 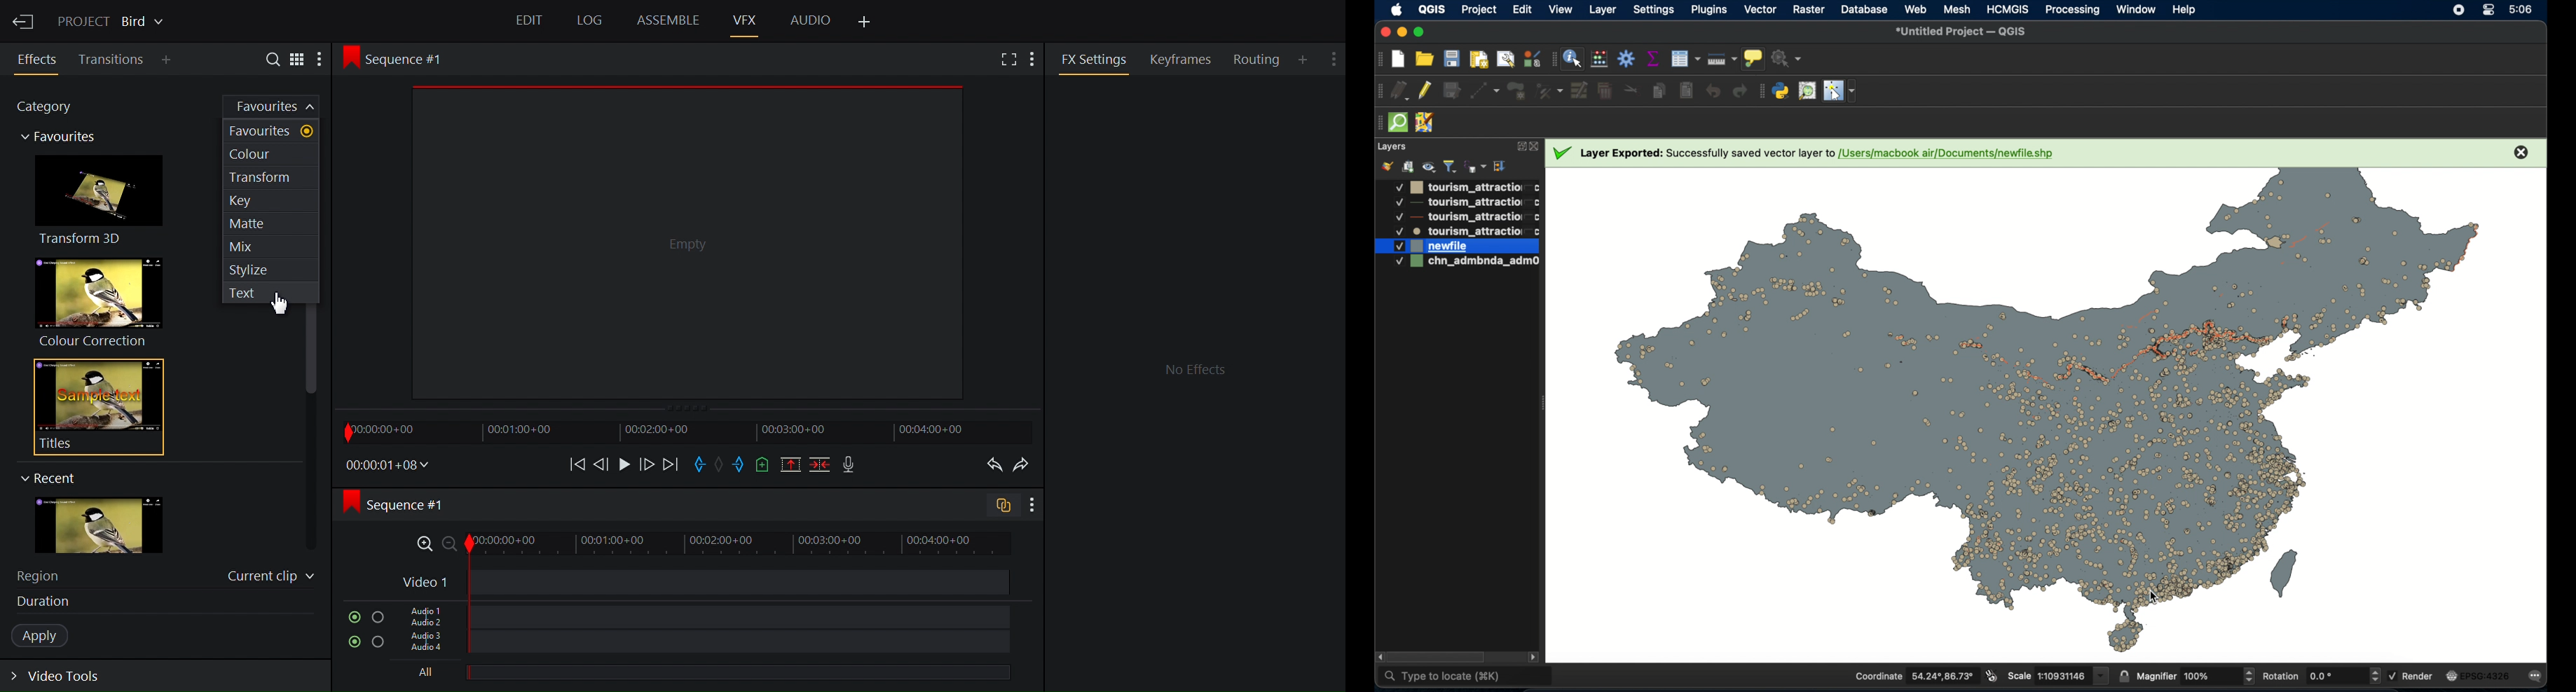 I want to click on Transition, so click(x=112, y=60).